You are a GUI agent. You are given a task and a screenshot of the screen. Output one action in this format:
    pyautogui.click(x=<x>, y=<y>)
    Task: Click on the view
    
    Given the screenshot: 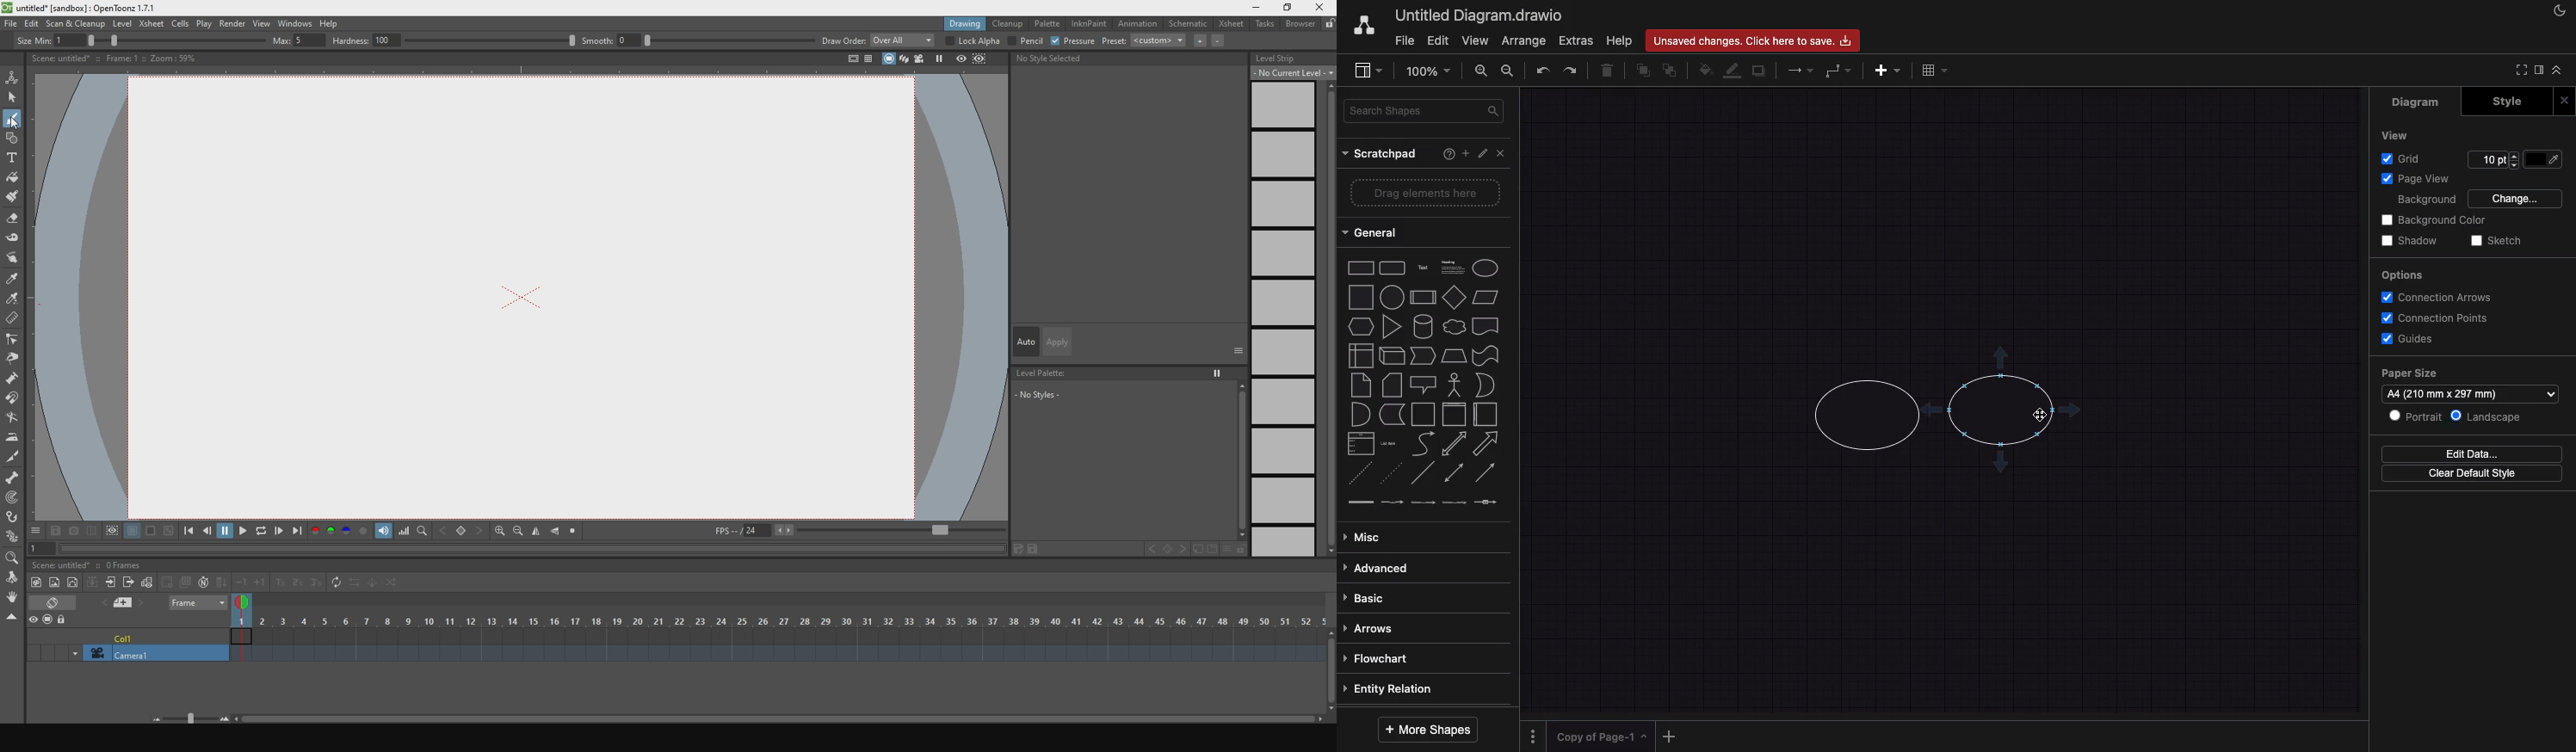 What is the action you would take?
    pyautogui.click(x=2396, y=135)
    